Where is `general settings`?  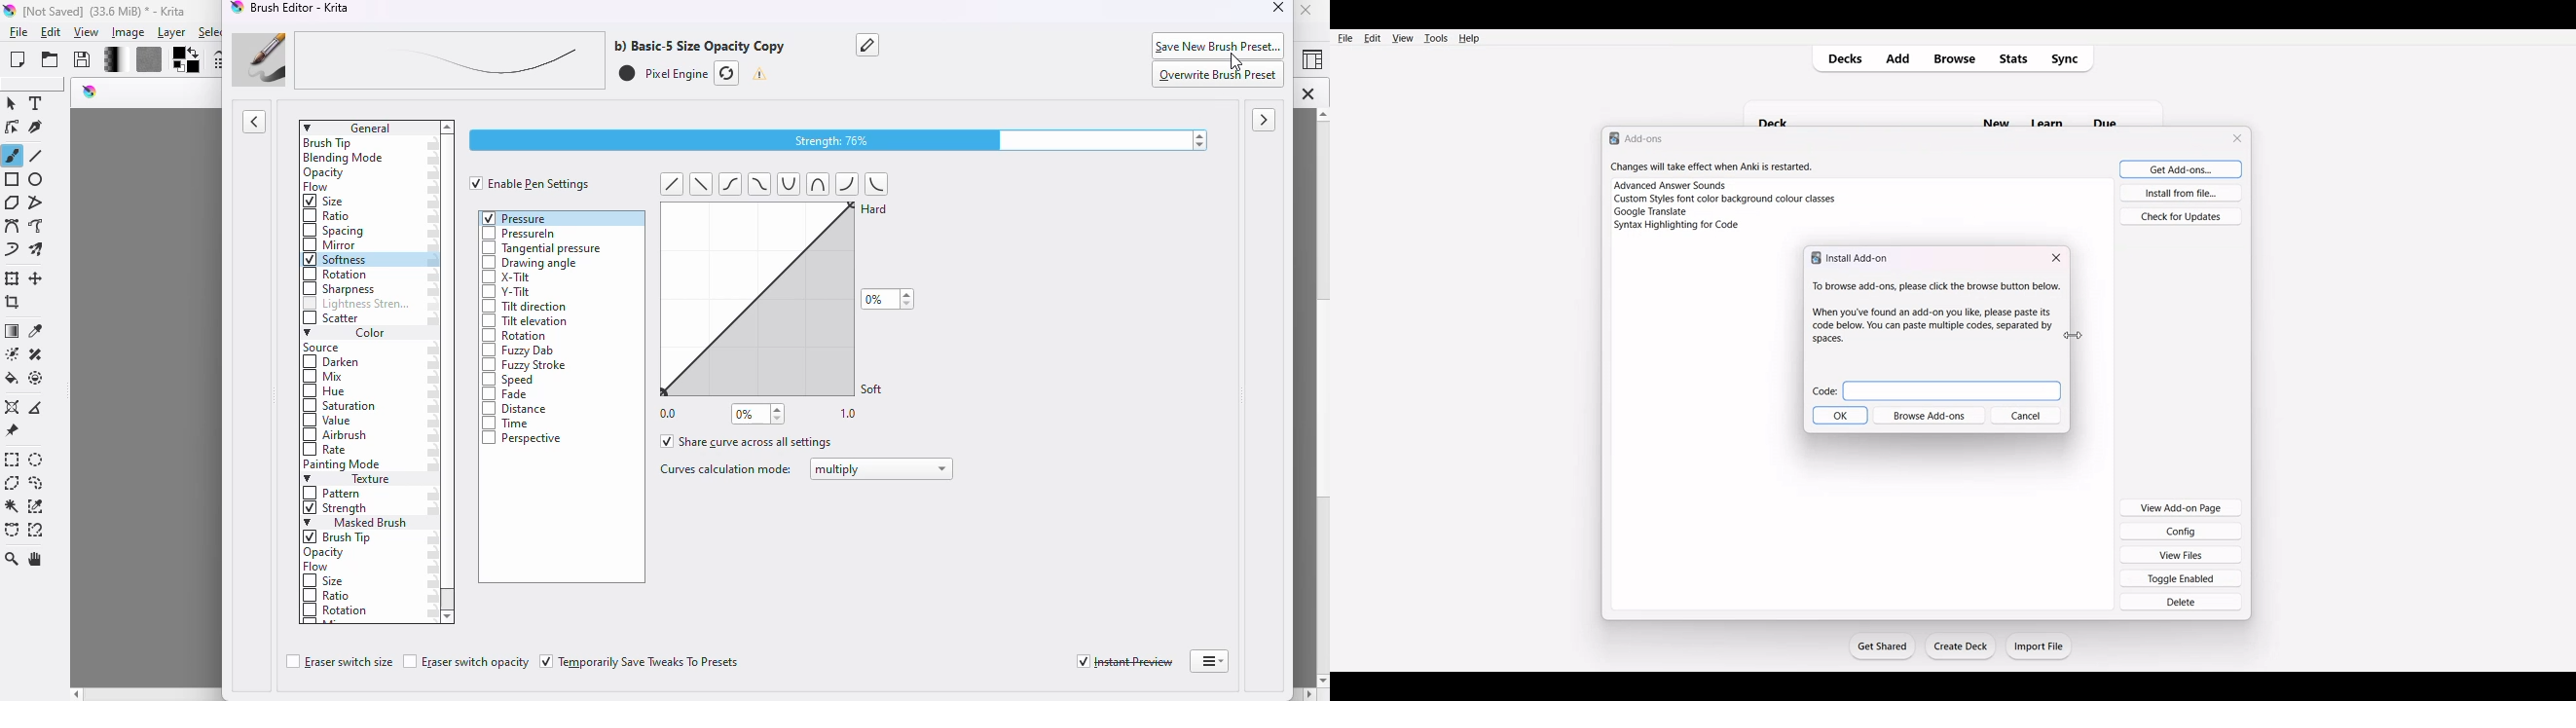
general settings is located at coordinates (368, 128).